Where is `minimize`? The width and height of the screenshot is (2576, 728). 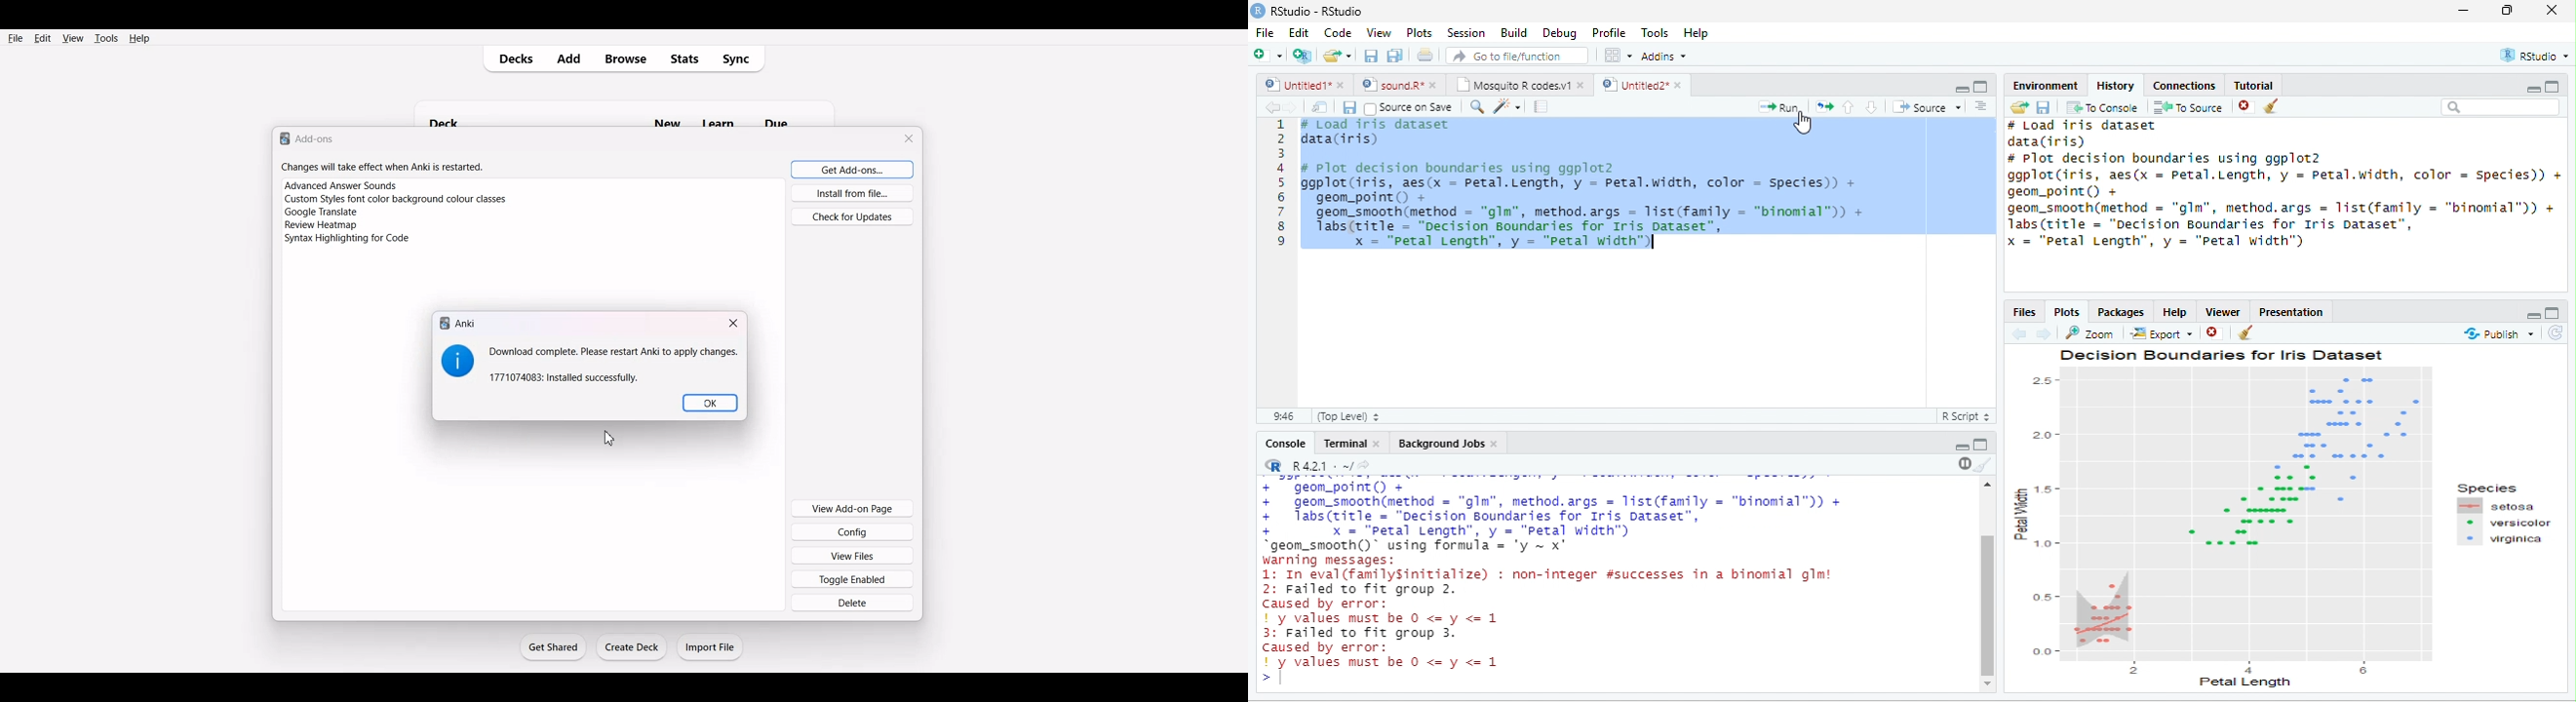 minimize is located at coordinates (2532, 89).